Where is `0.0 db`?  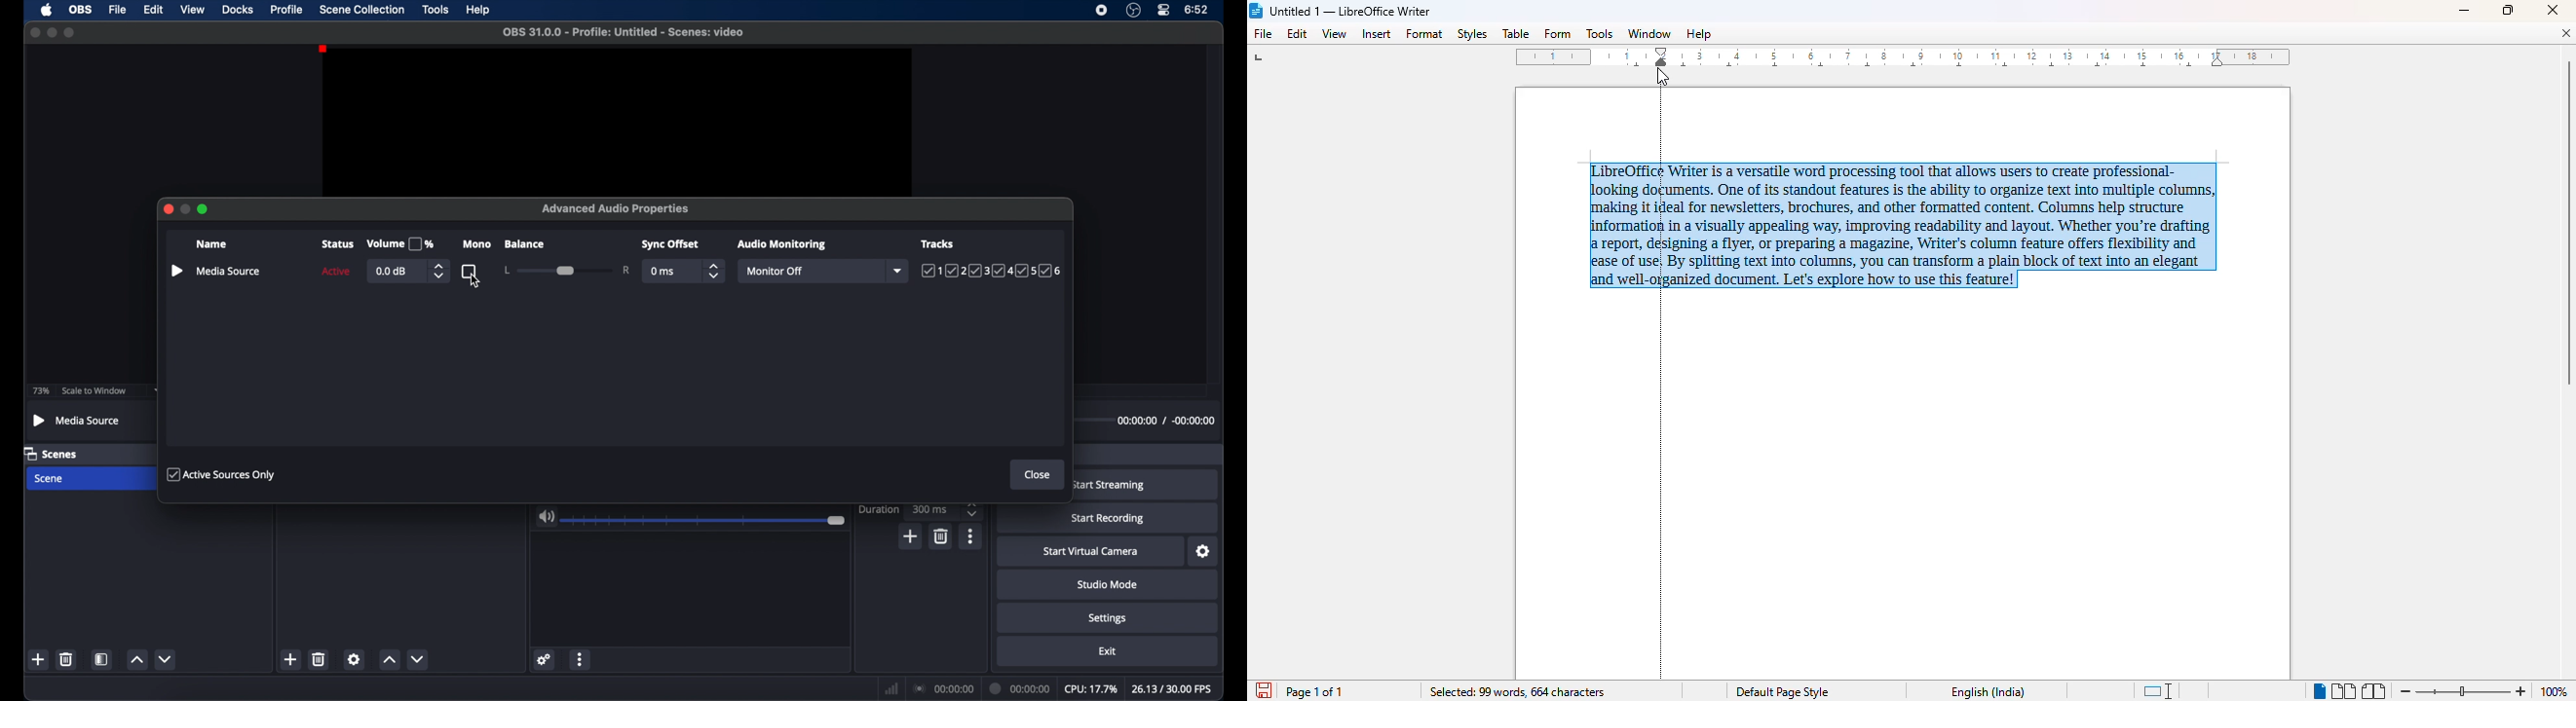
0.0 db is located at coordinates (393, 272).